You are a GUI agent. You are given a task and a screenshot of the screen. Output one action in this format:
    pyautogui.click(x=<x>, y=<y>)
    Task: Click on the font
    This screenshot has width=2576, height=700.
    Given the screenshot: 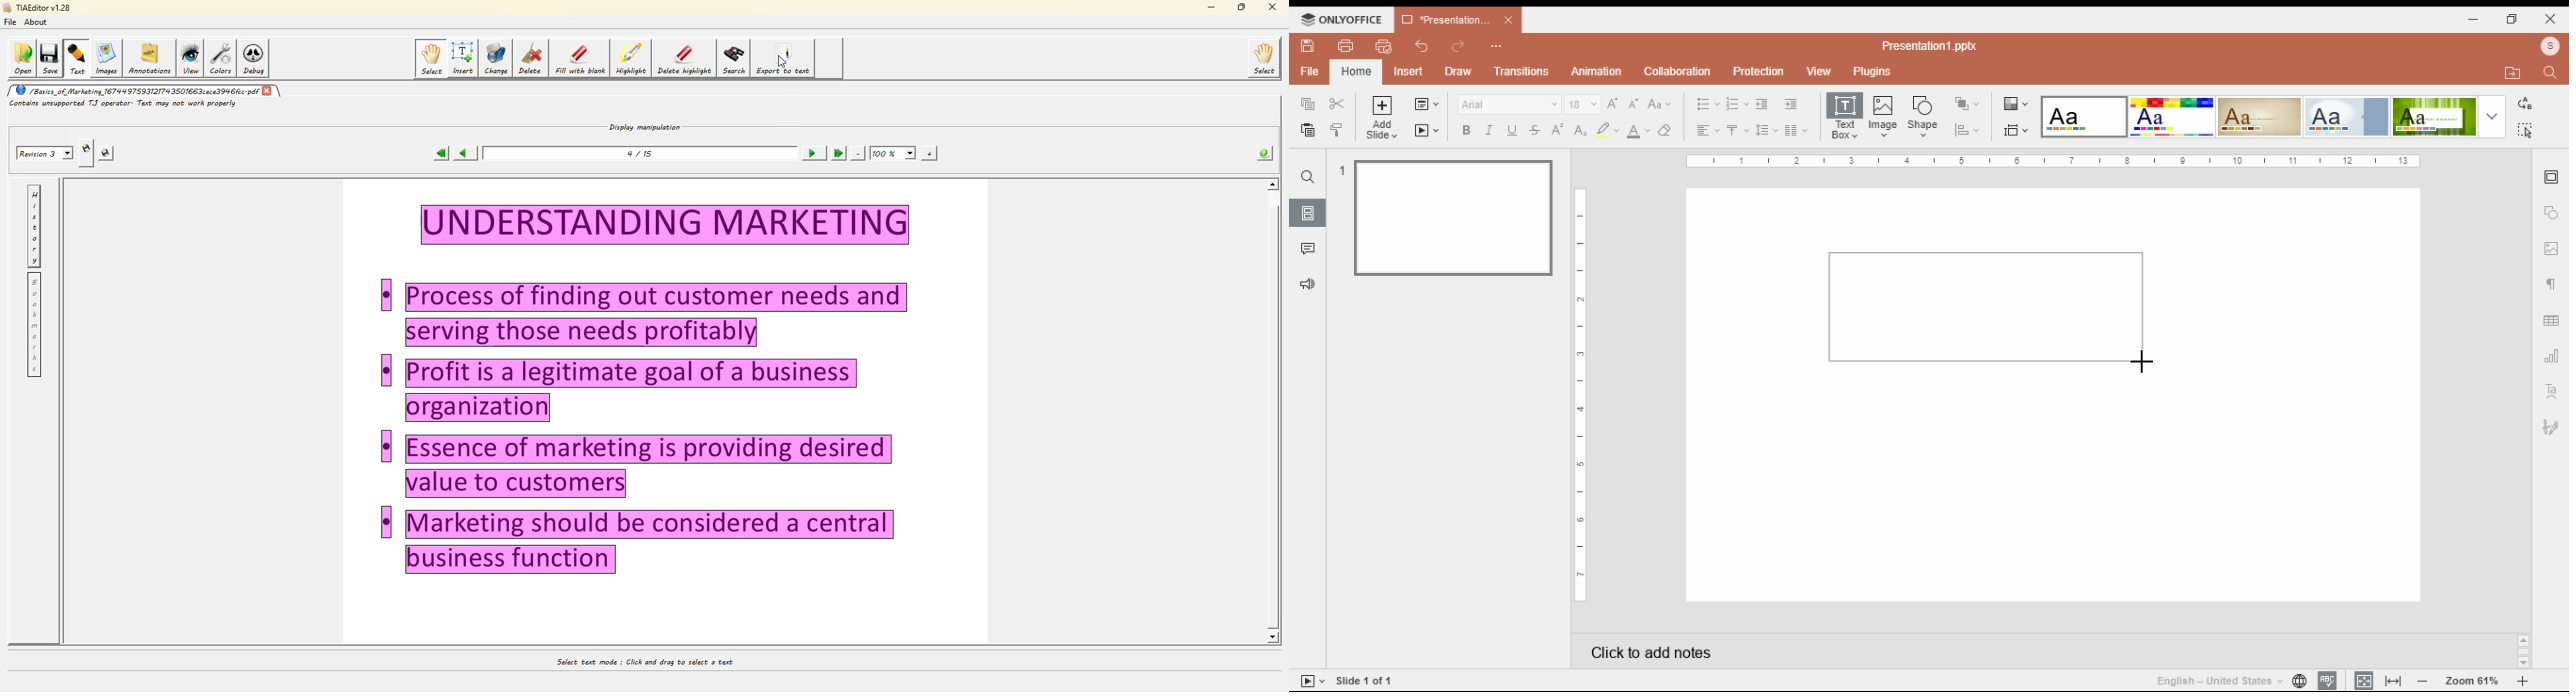 What is the action you would take?
    pyautogui.click(x=1509, y=104)
    